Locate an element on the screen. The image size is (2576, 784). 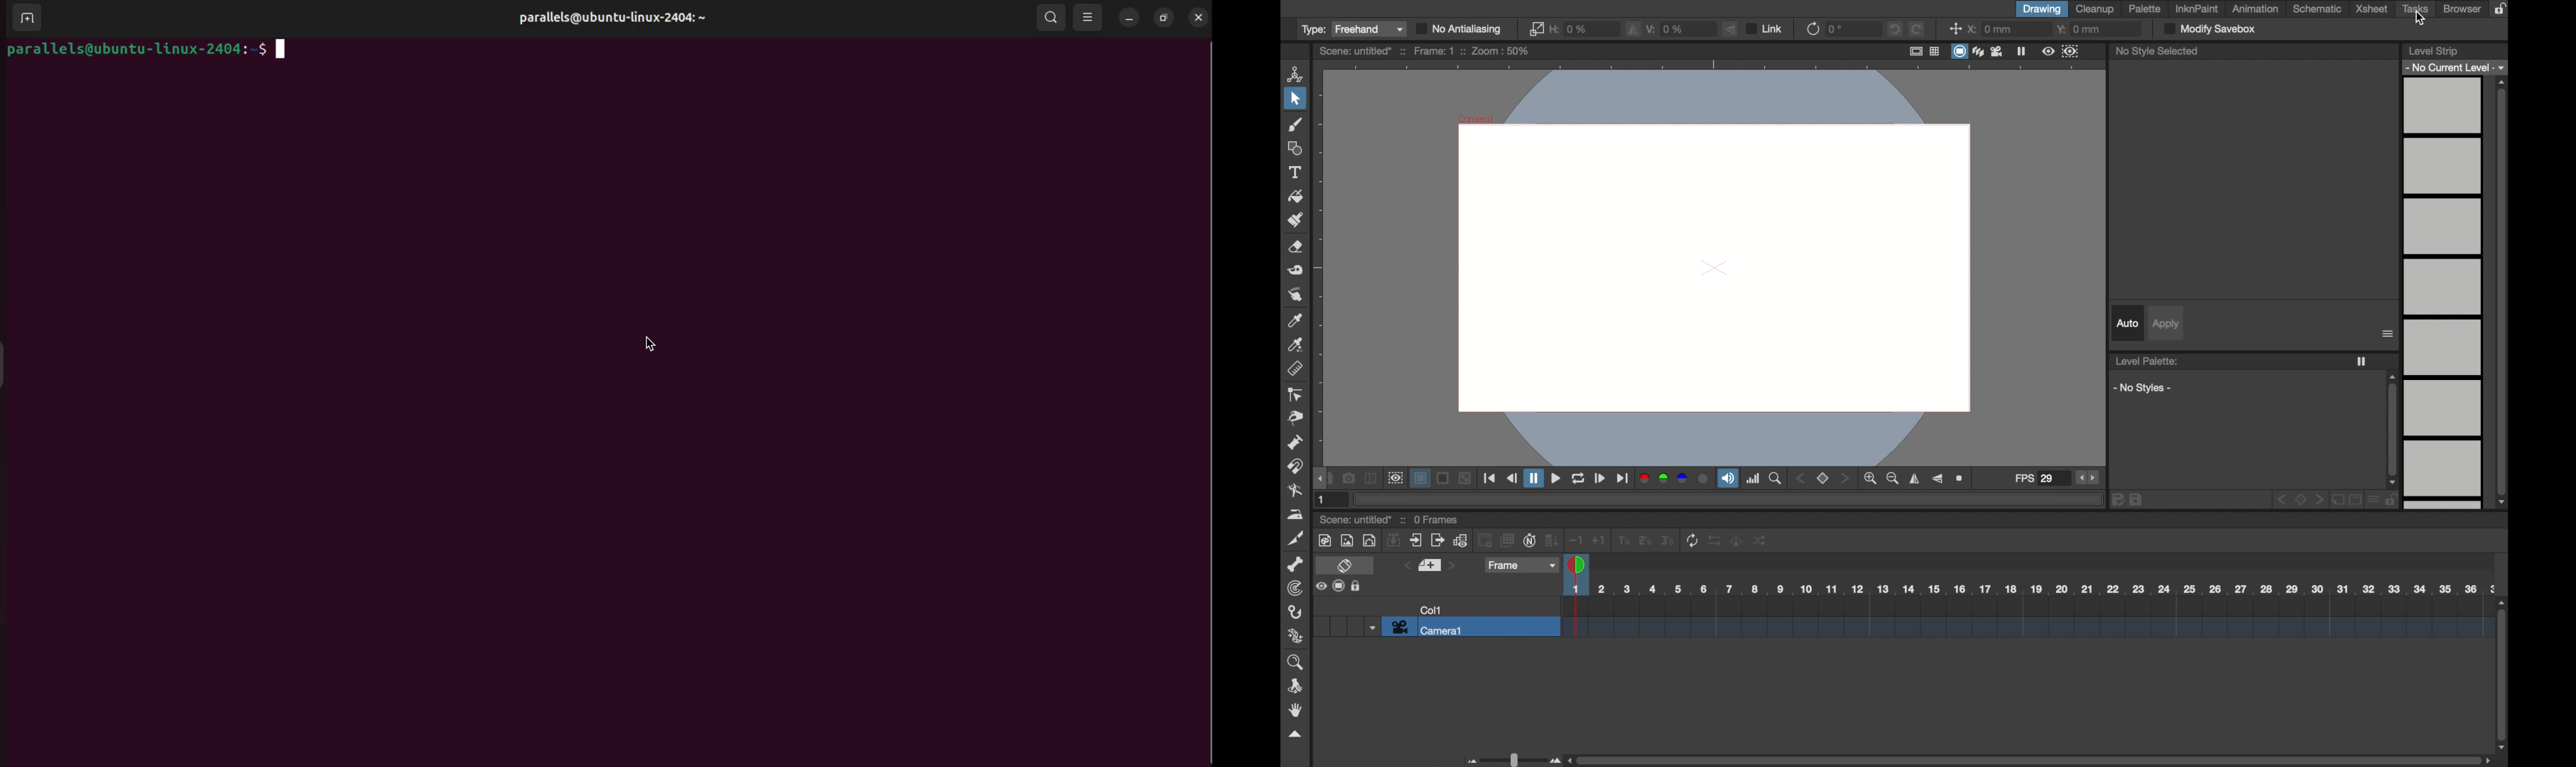
Field guide is located at coordinates (1935, 51).